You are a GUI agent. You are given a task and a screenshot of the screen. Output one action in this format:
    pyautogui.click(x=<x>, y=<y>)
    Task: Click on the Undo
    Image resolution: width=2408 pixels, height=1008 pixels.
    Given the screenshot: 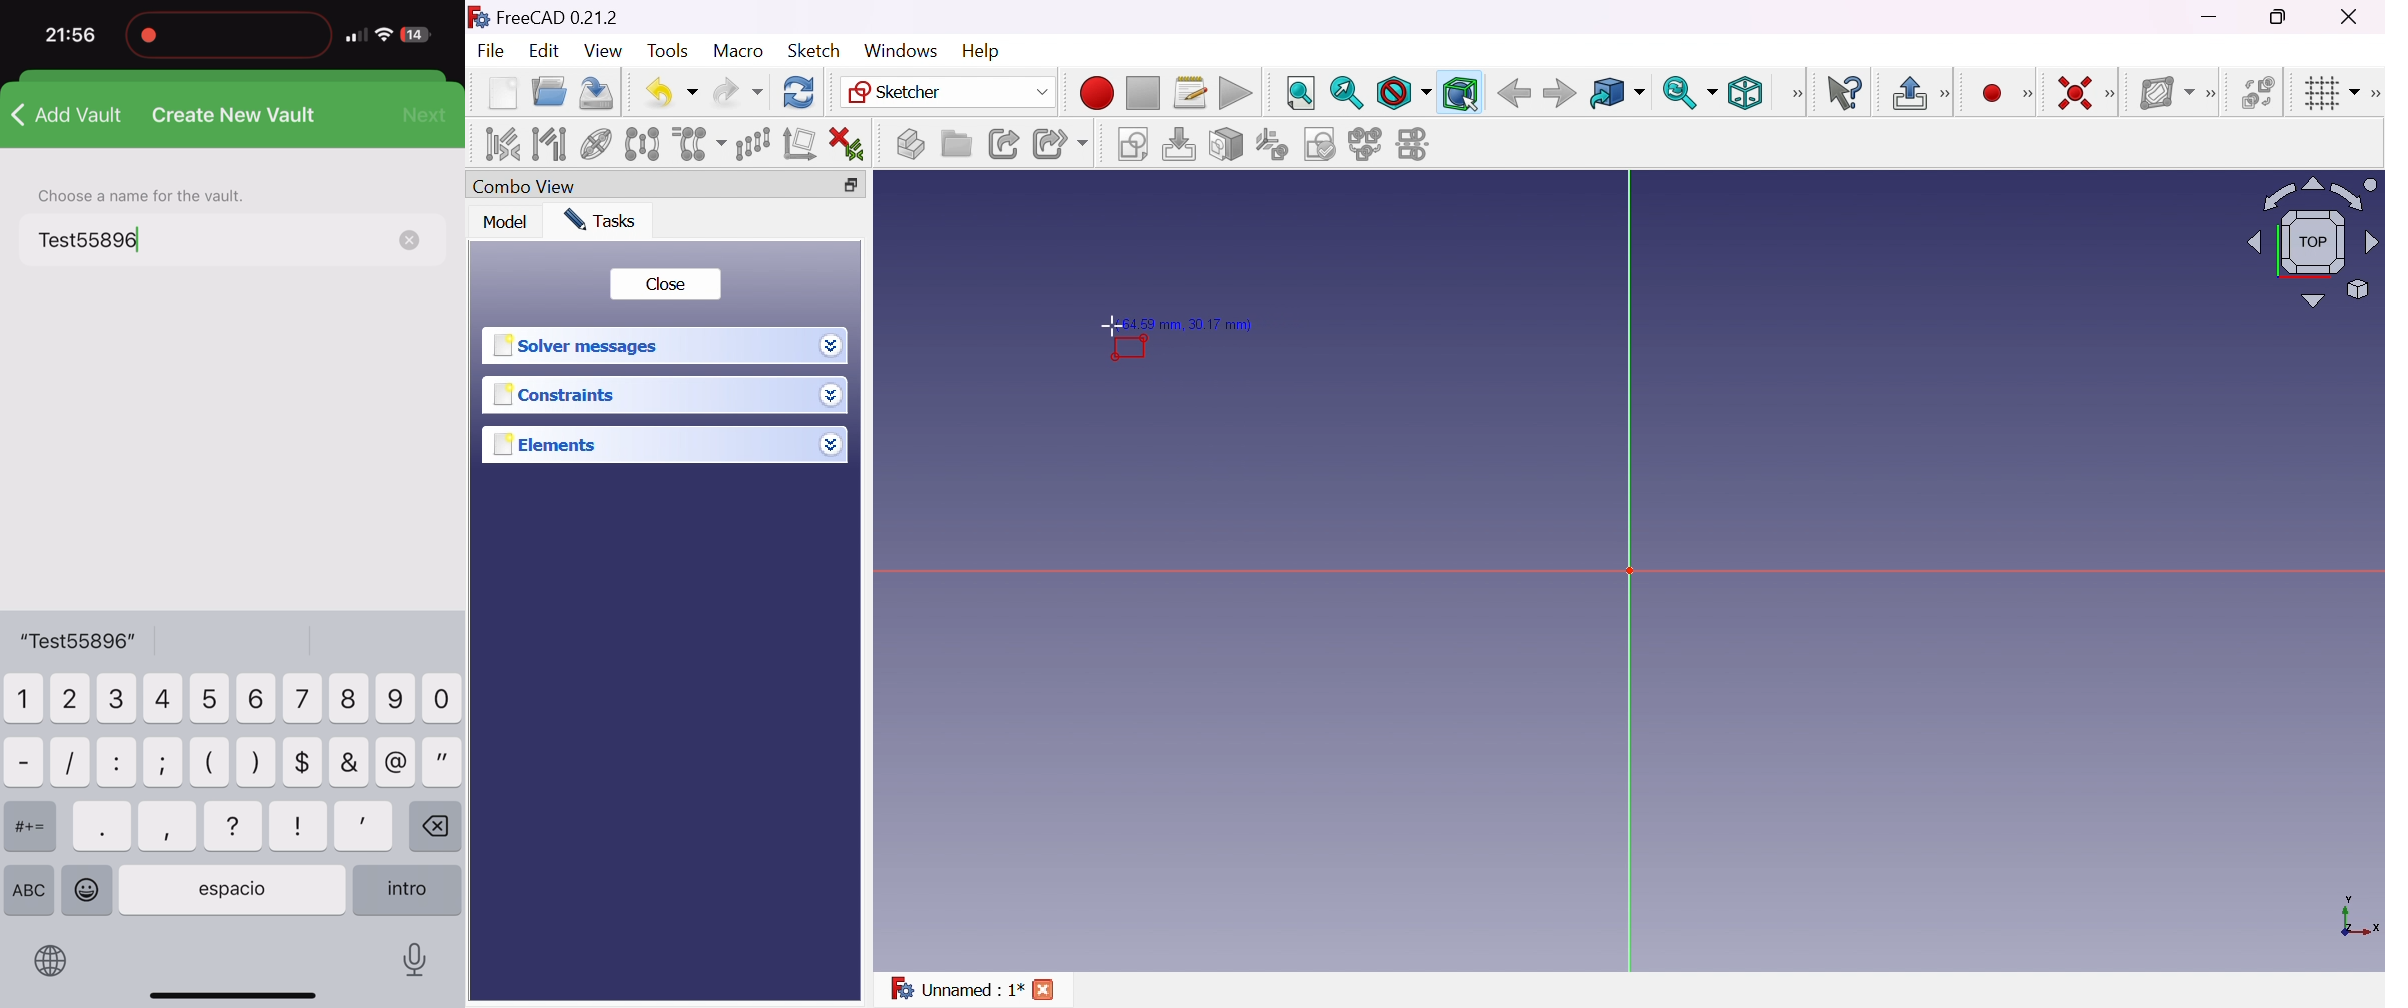 What is the action you would take?
    pyautogui.click(x=672, y=96)
    